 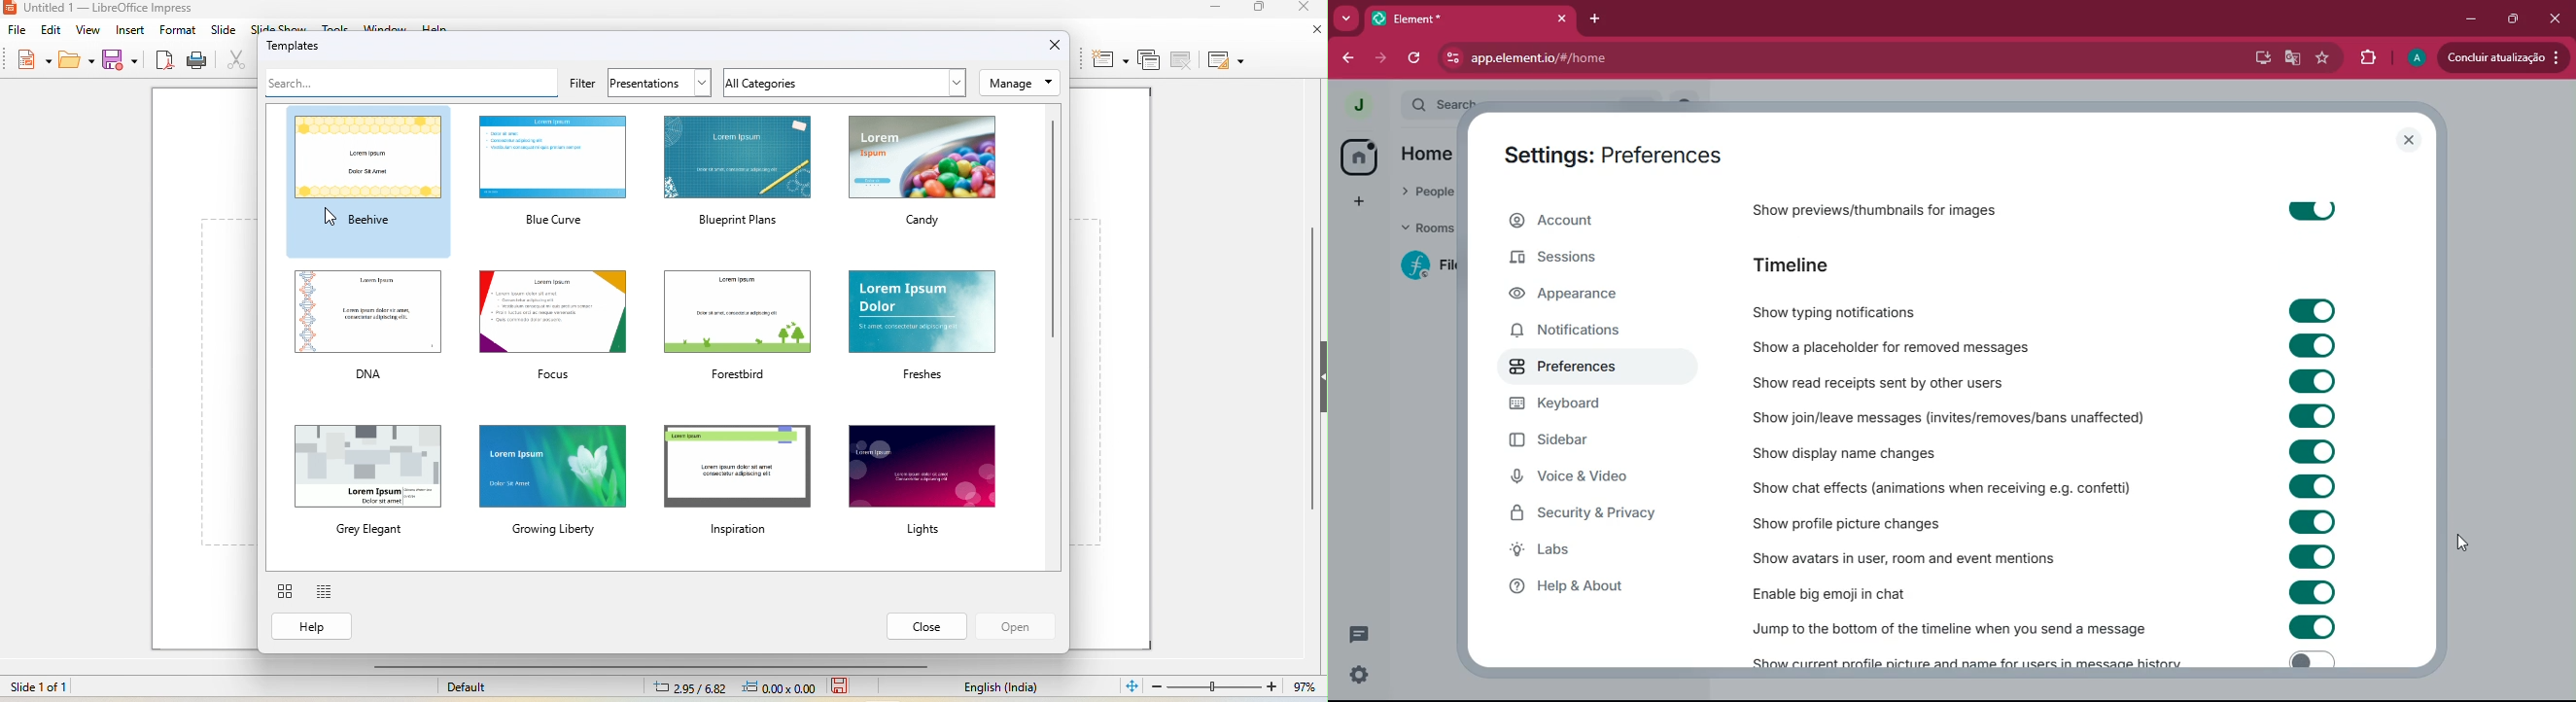 What do you see at coordinates (781, 686) in the screenshot?
I see `0.00x0.00 (object position)` at bounding box center [781, 686].